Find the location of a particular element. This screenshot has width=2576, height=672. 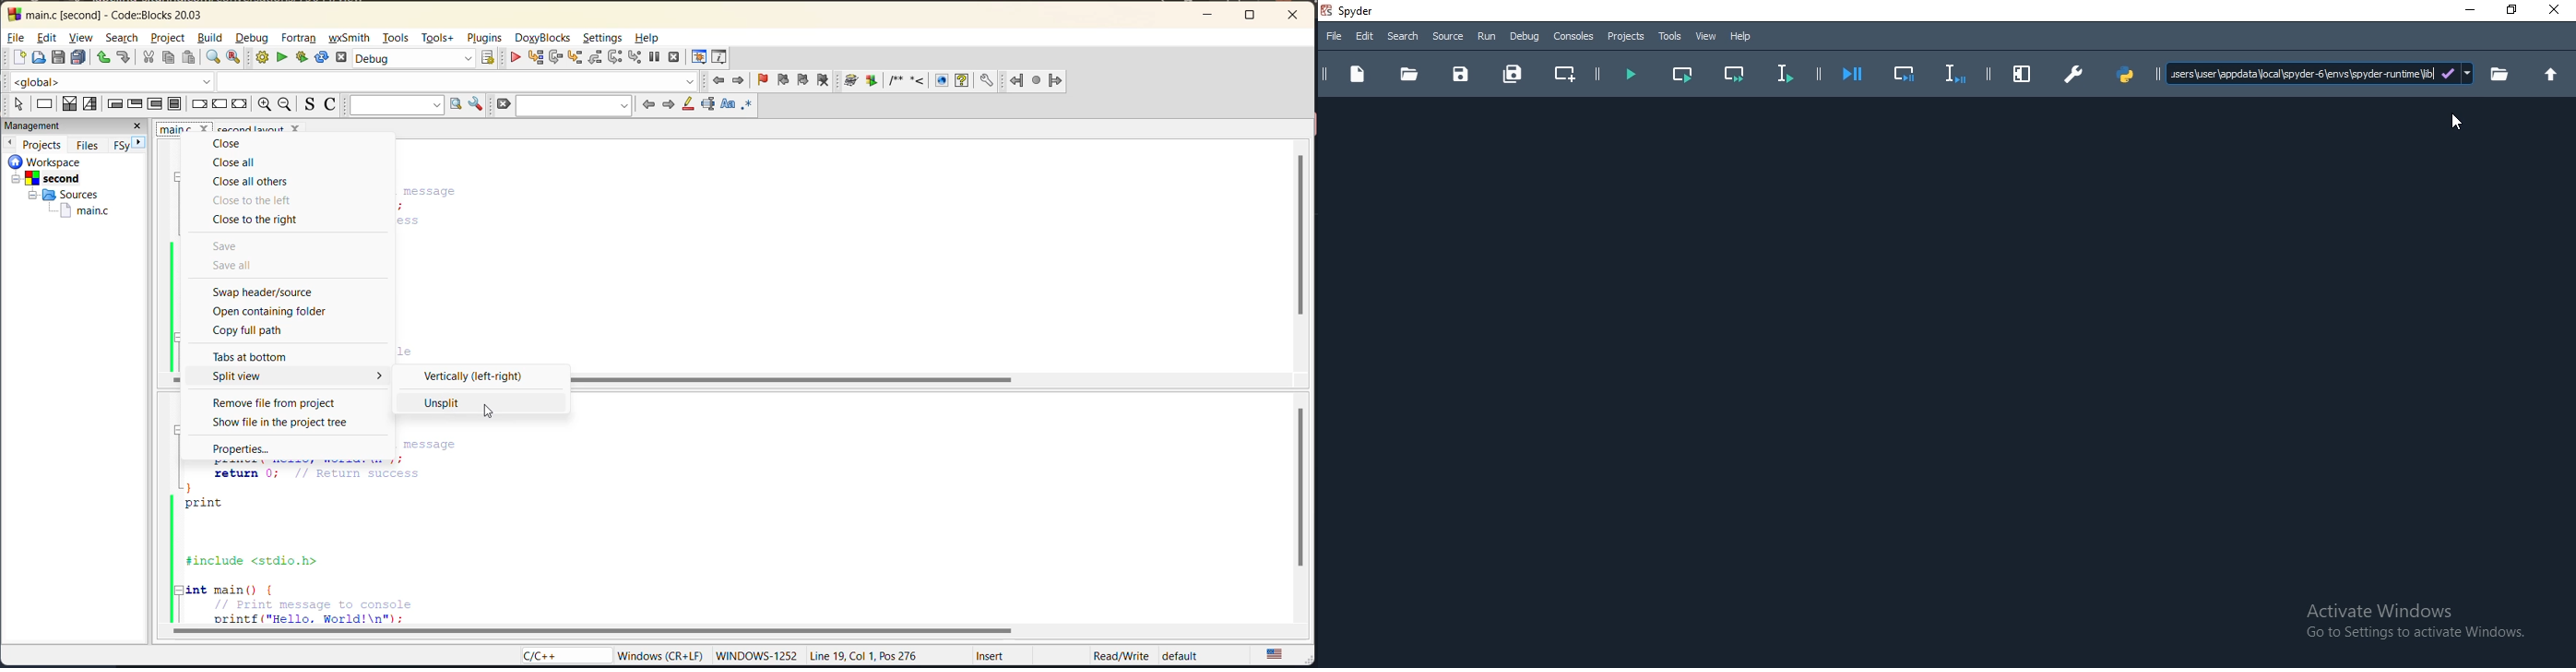

rebuild is located at coordinates (321, 58).